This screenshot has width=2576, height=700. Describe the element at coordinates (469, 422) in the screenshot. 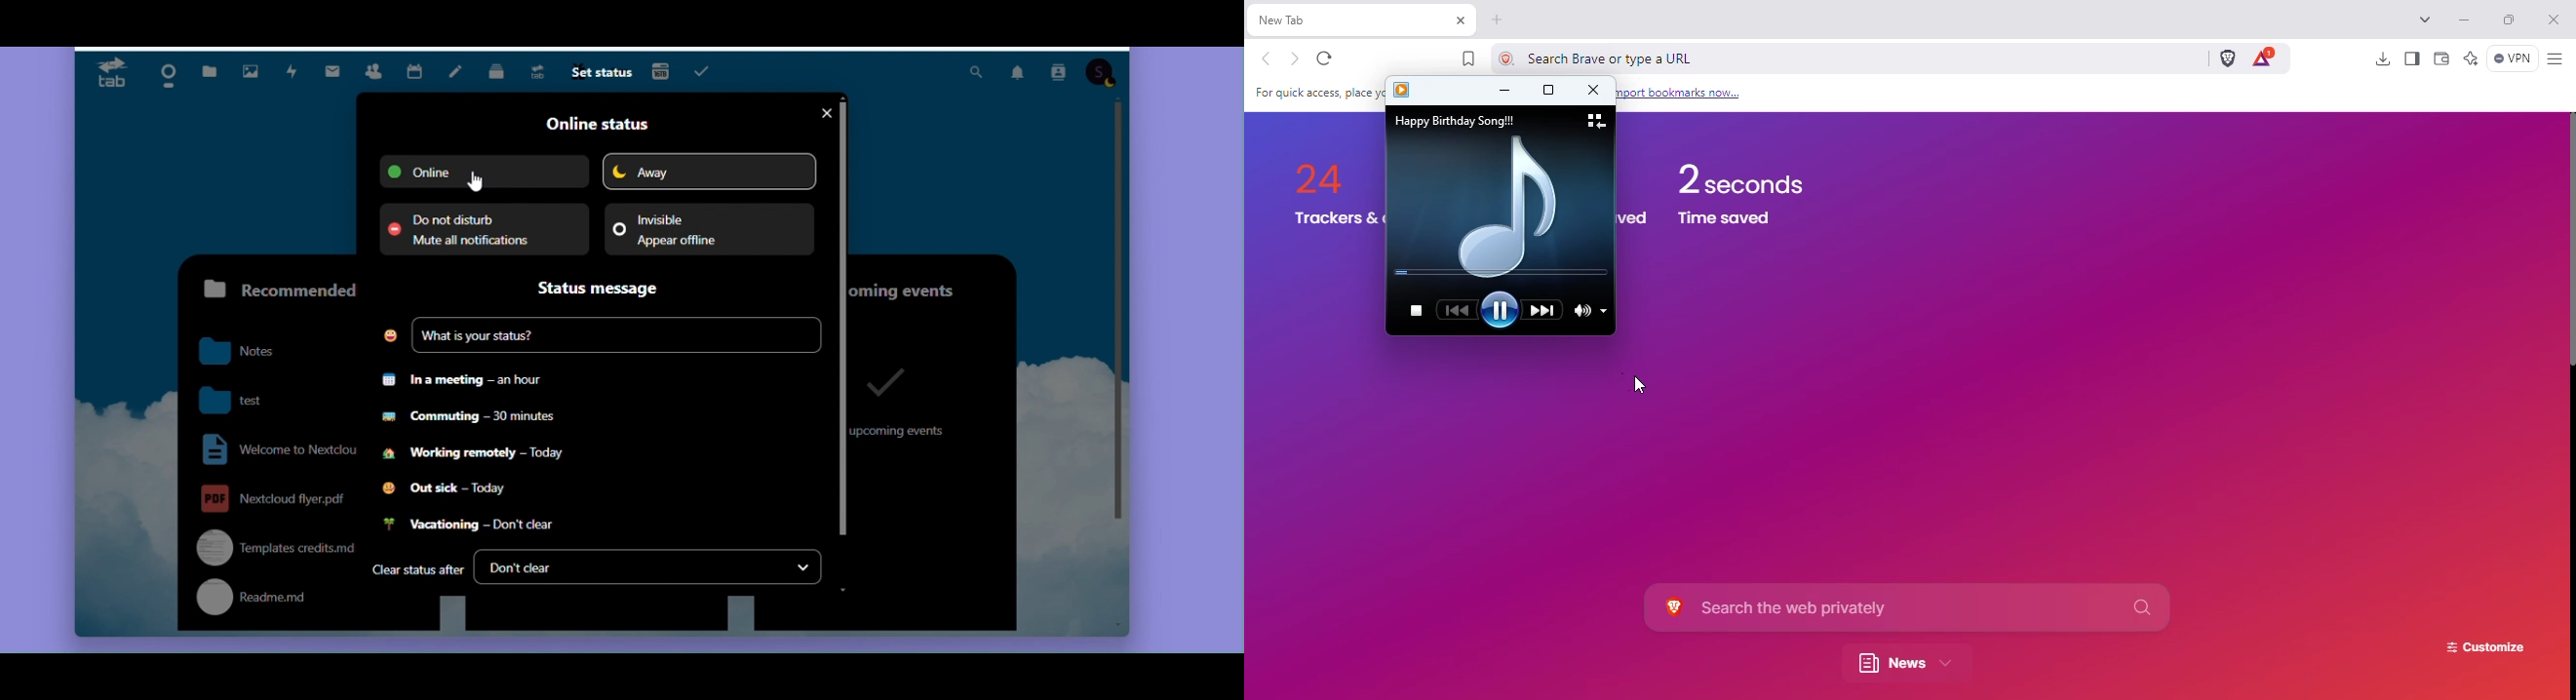

I see `Commuting 30 minutes` at that location.